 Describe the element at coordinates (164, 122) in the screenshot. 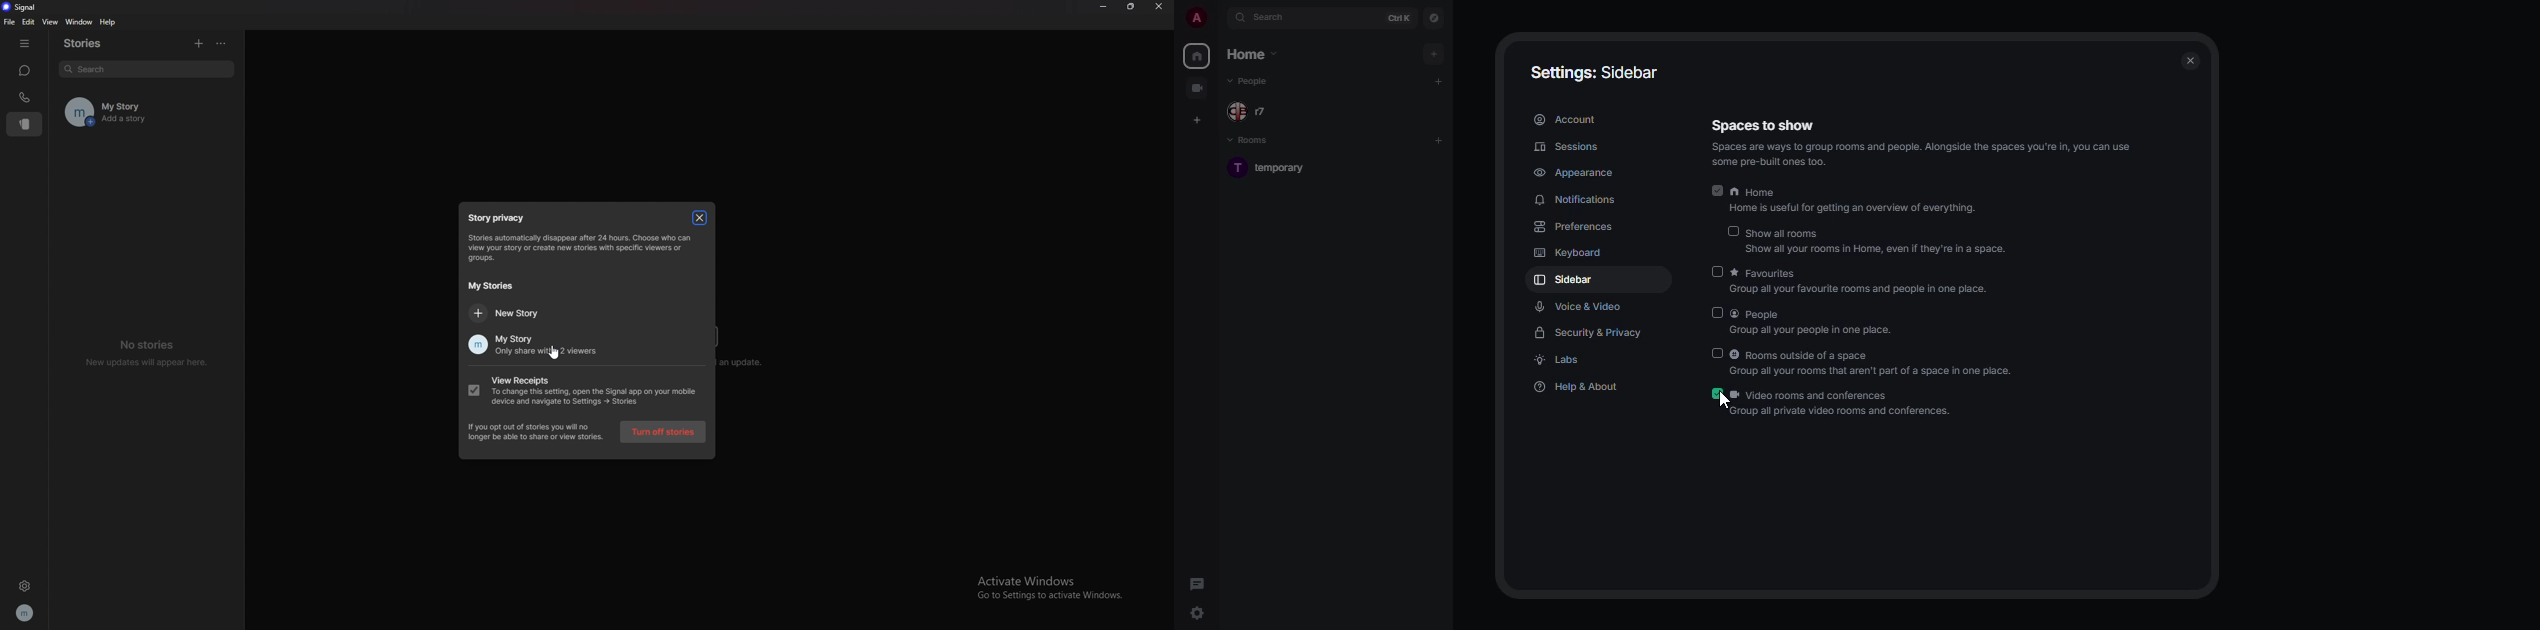

I see `Add a story` at that location.